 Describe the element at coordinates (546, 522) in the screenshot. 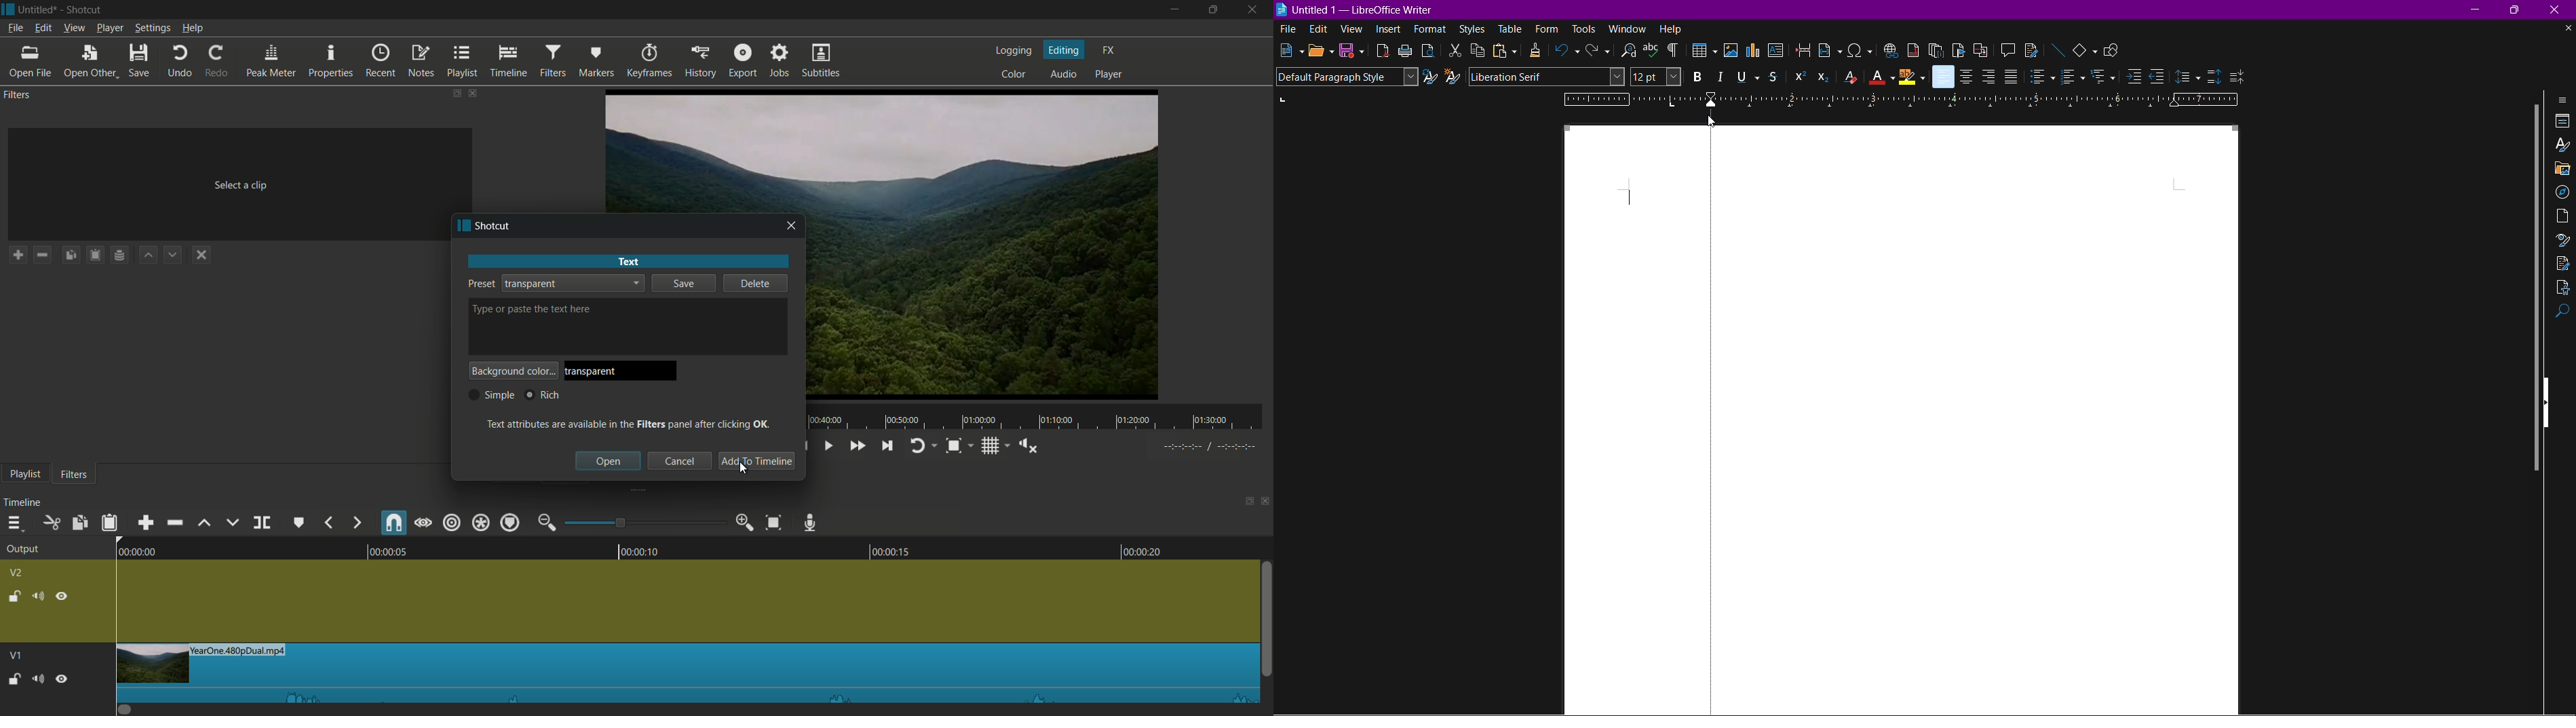

I see `zoom out` at that location.